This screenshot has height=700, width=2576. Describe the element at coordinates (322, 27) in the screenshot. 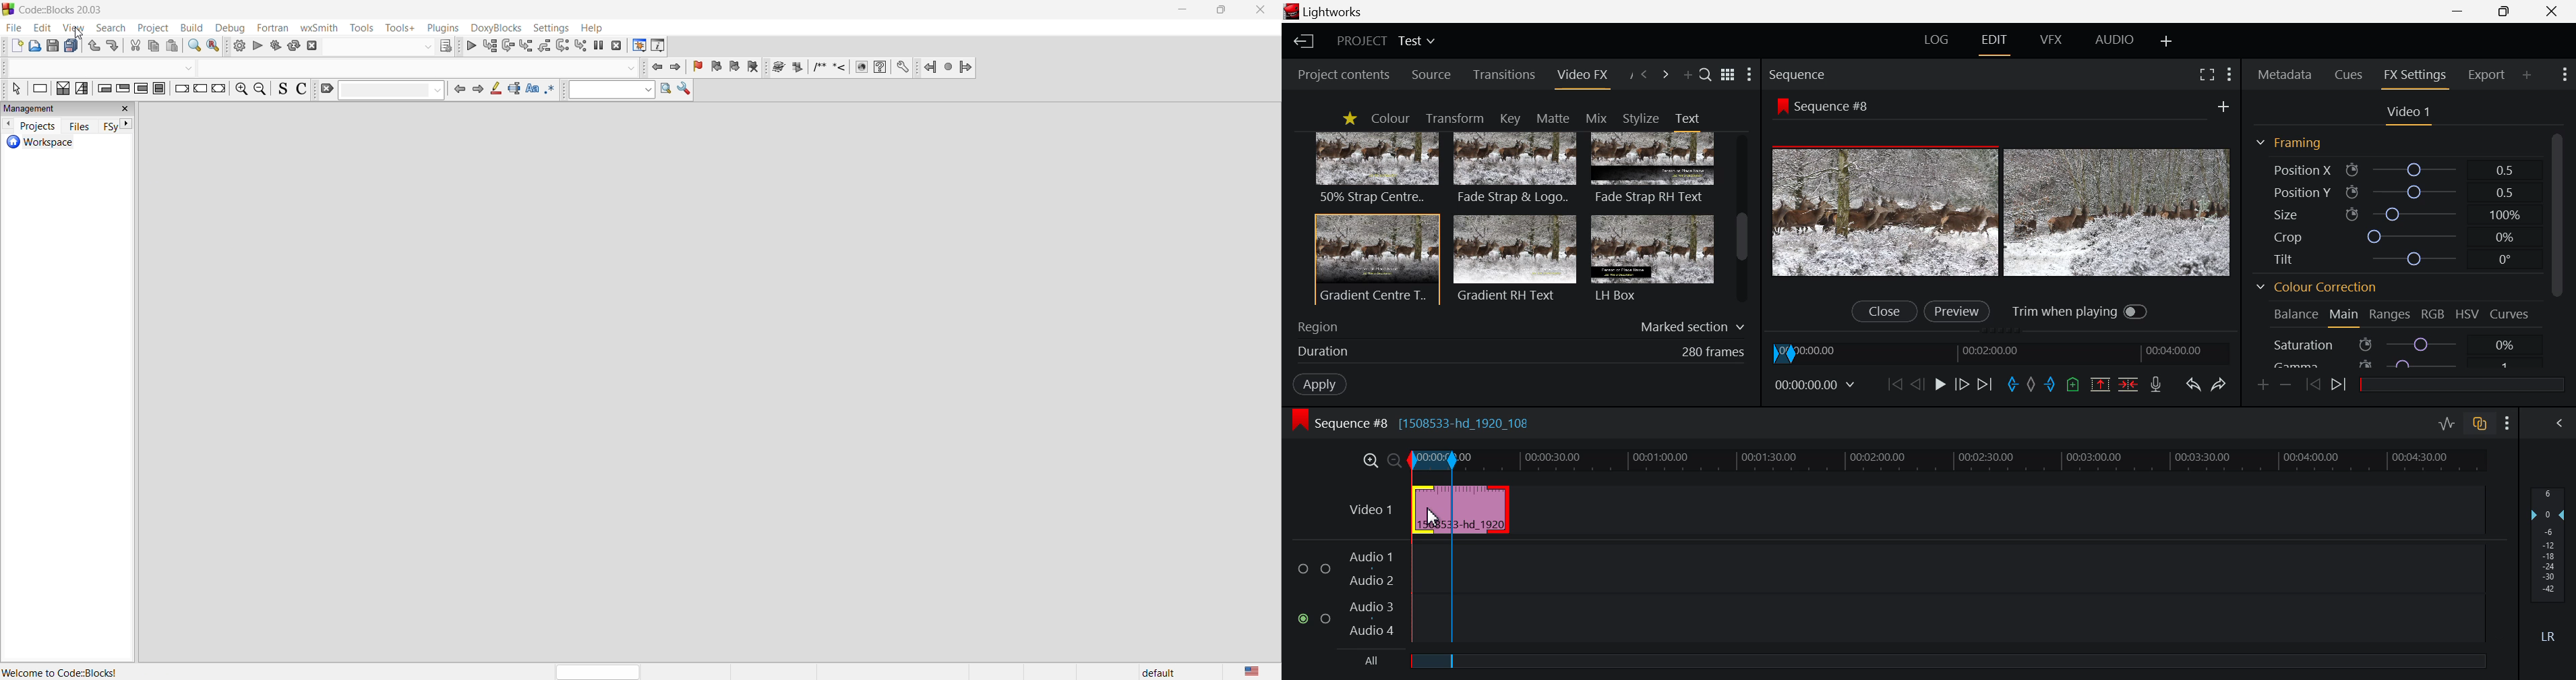

I see `wxSmith` at that location.